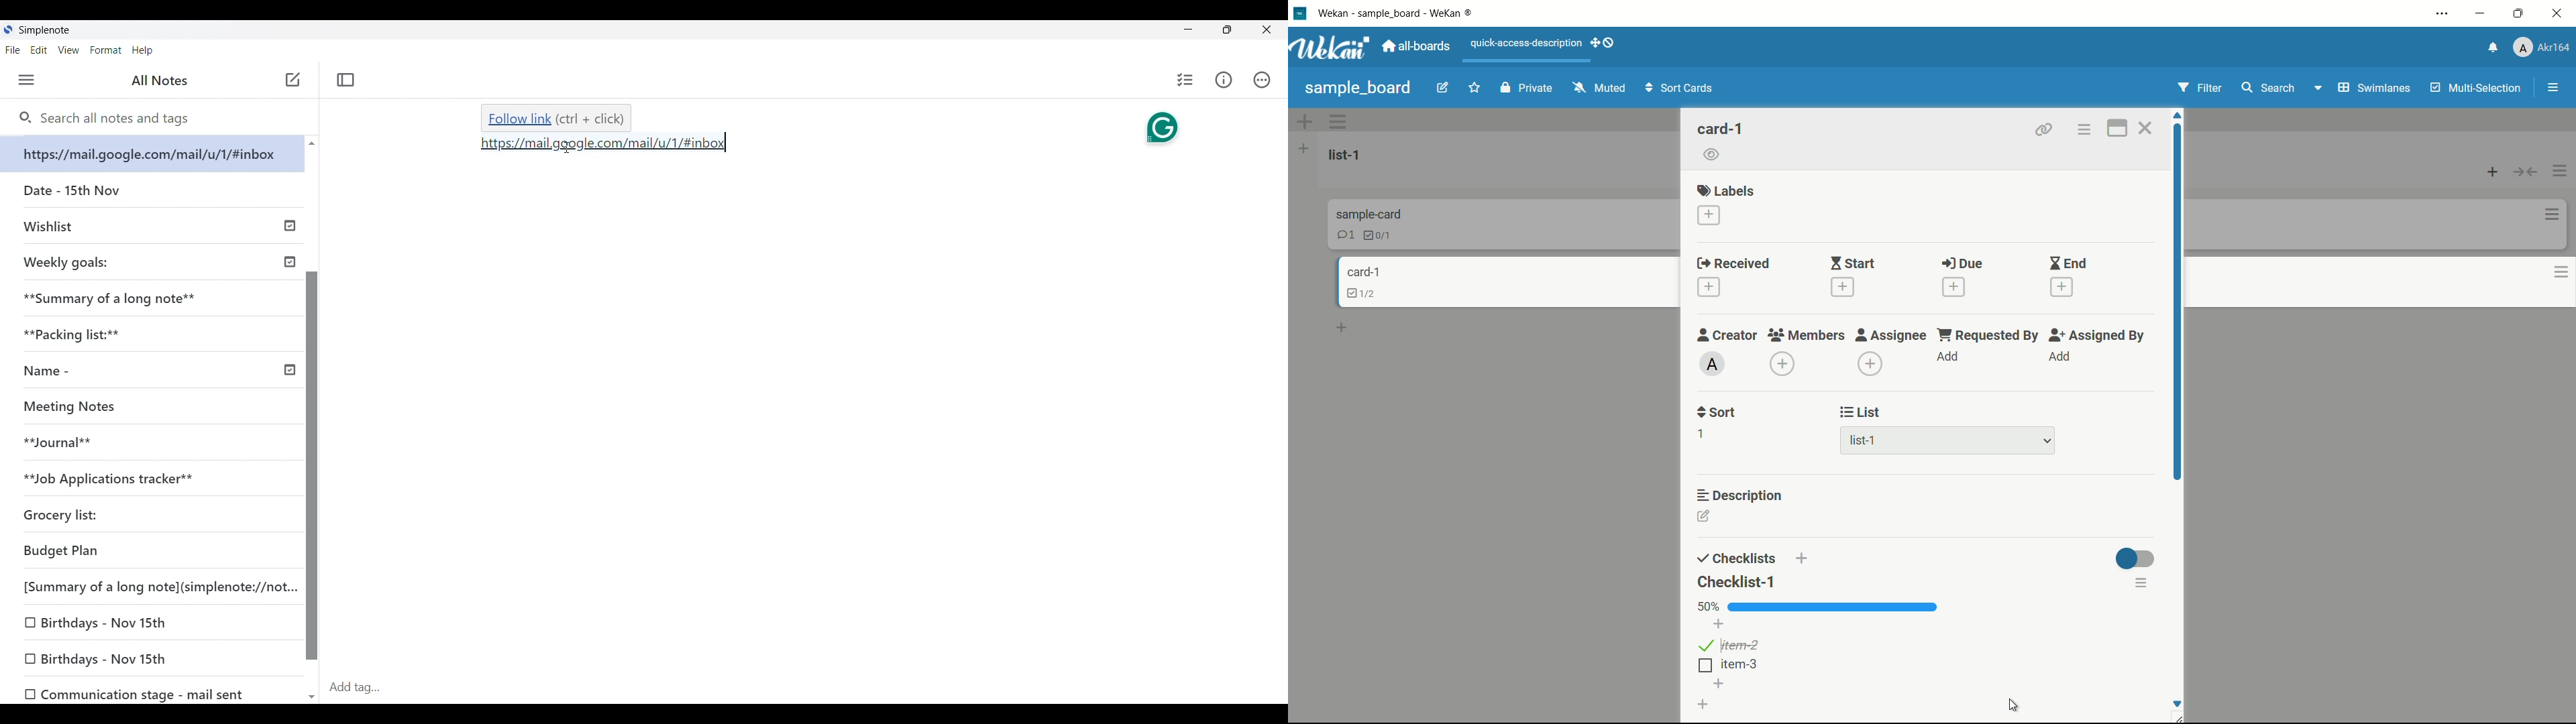  I want to click on card name, so click(1720, 129).